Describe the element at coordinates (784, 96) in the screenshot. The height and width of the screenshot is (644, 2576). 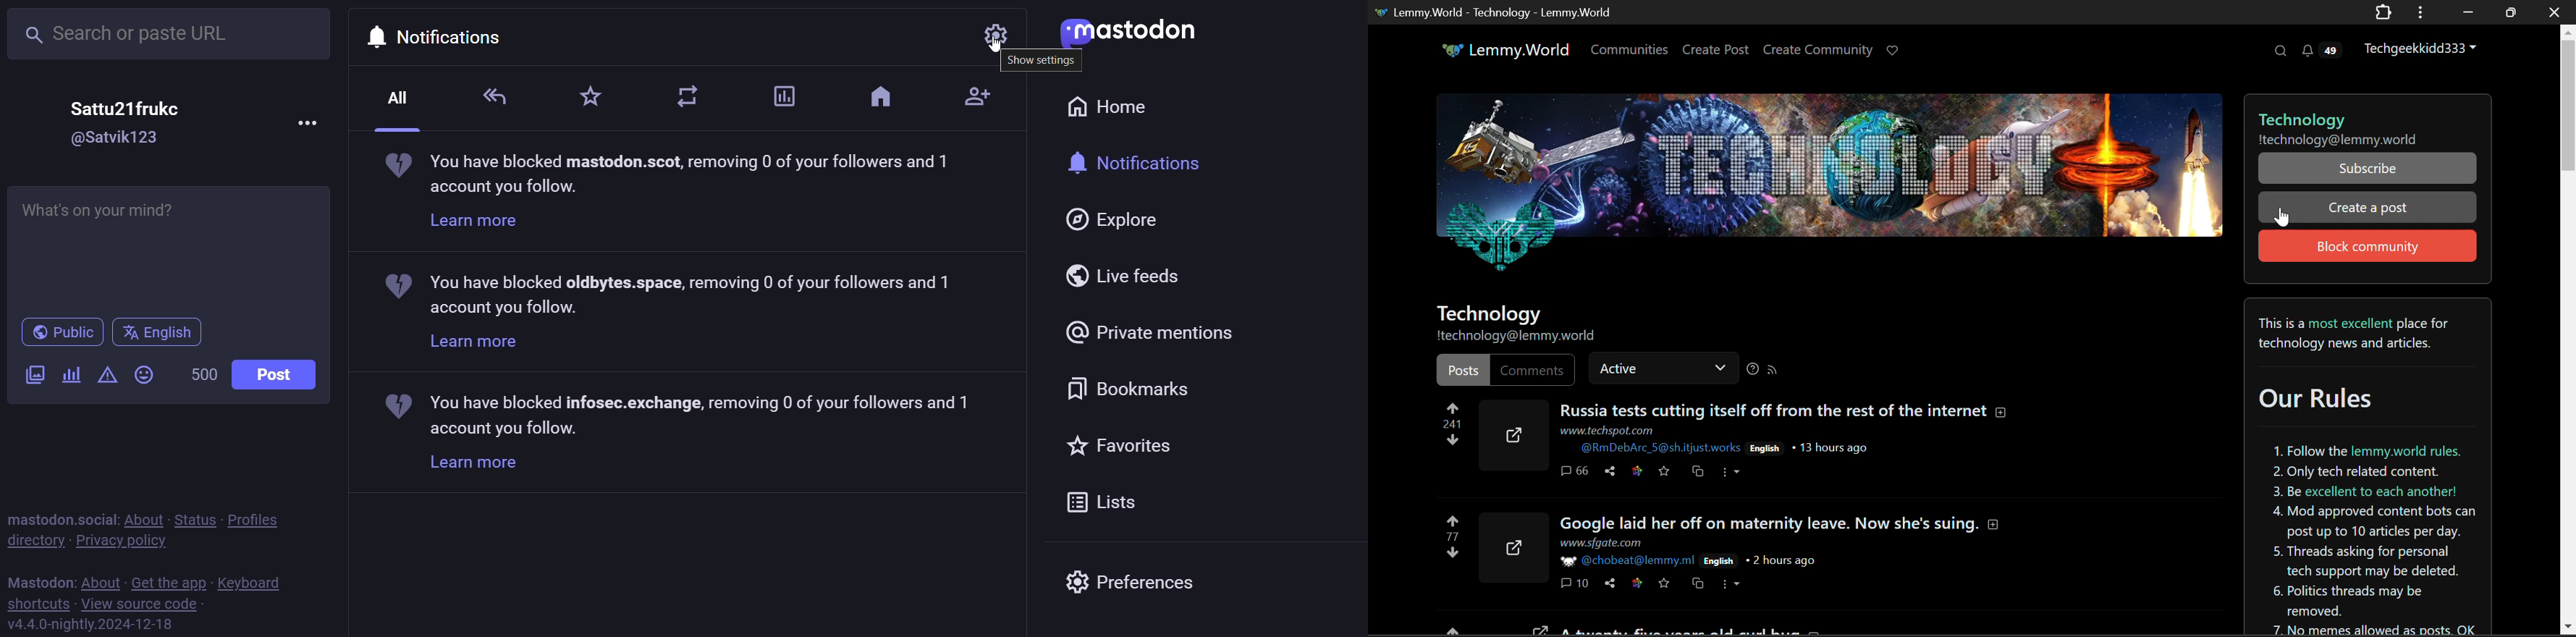
I see `poll` at that location.